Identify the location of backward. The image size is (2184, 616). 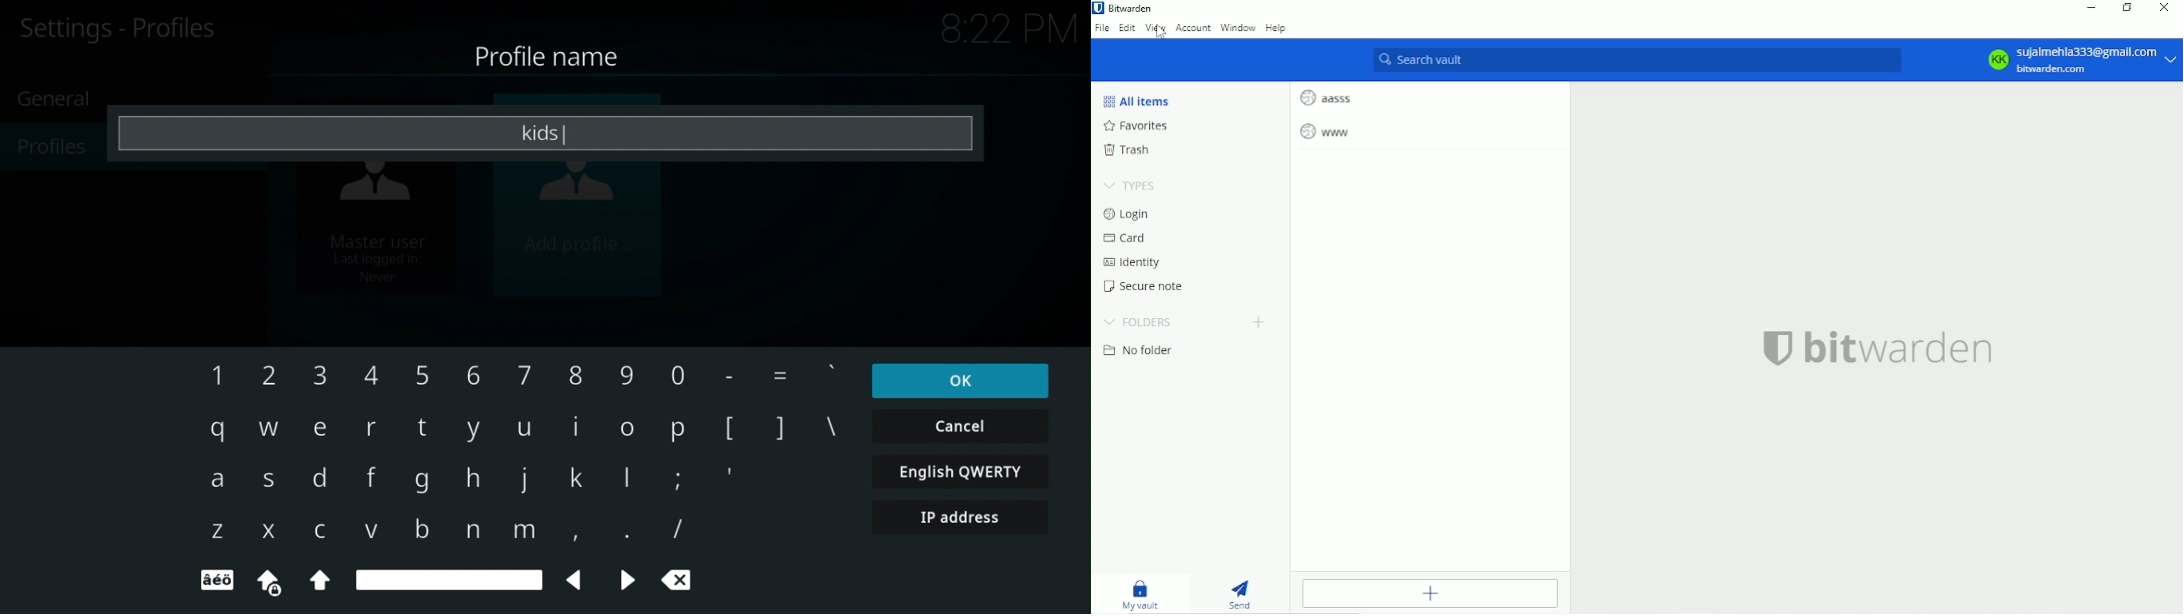
(577, 580).